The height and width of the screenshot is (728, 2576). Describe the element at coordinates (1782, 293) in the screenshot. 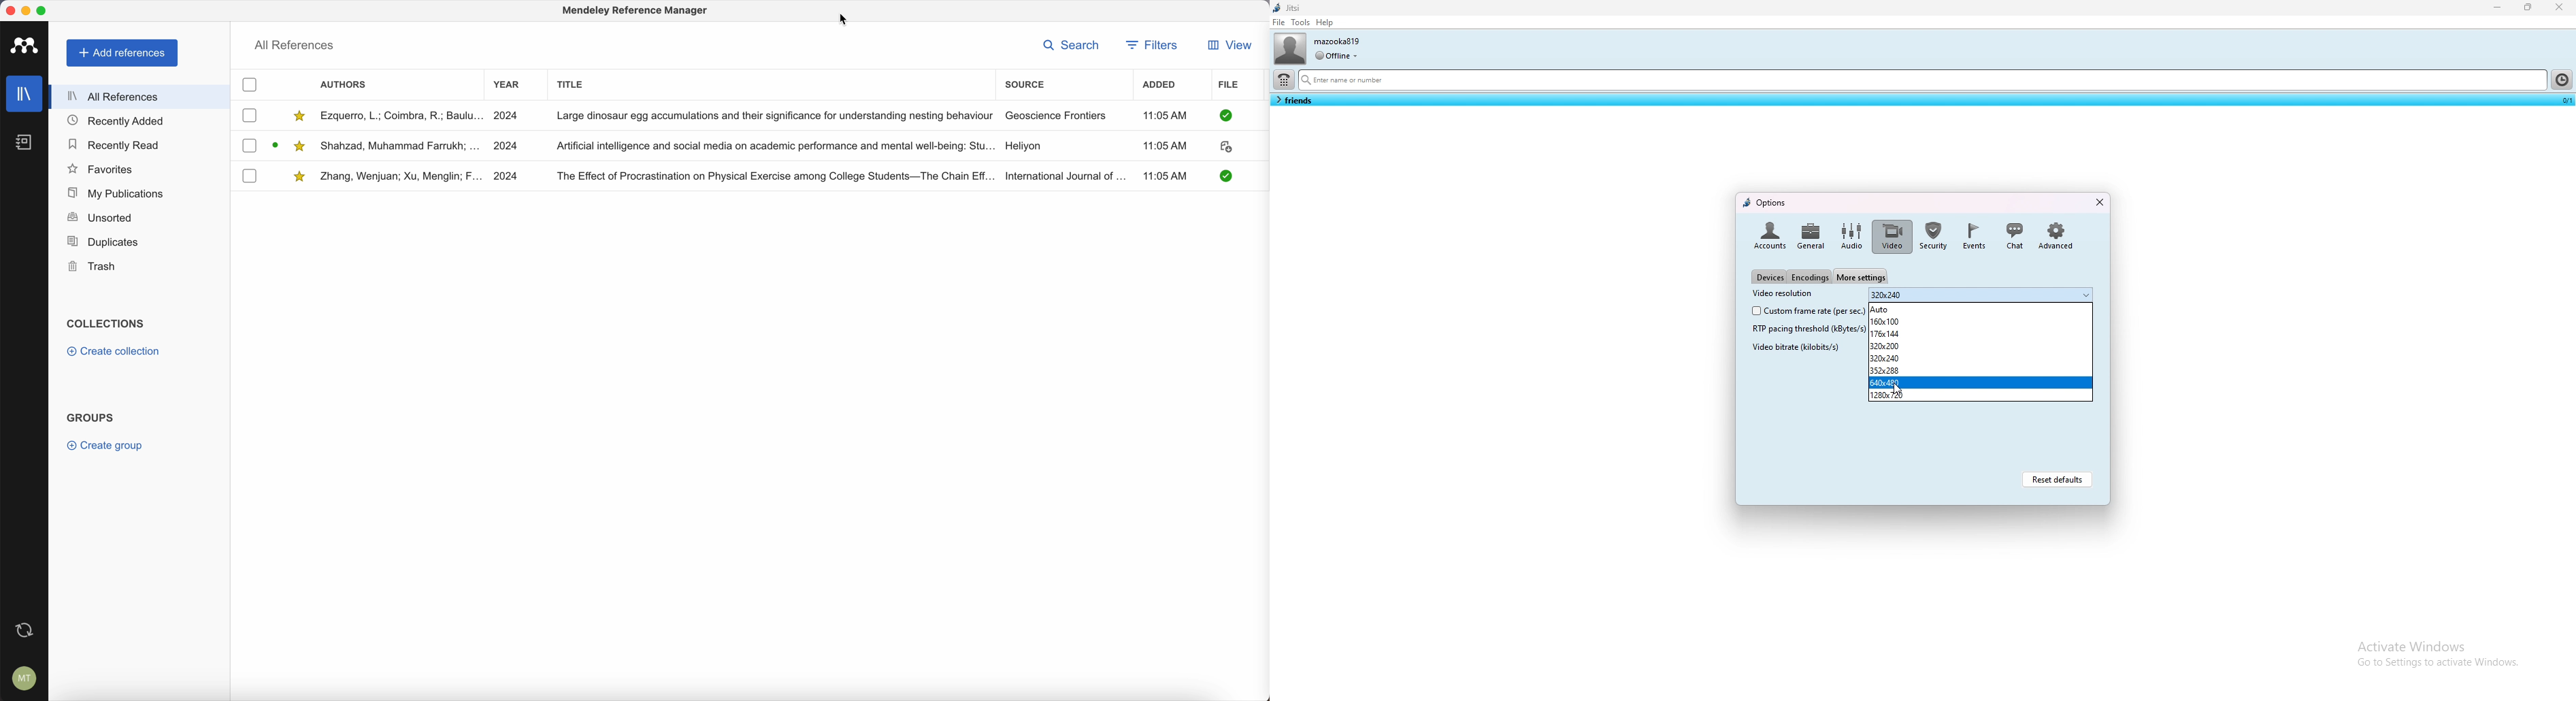

I see `Video resolution` at that location.